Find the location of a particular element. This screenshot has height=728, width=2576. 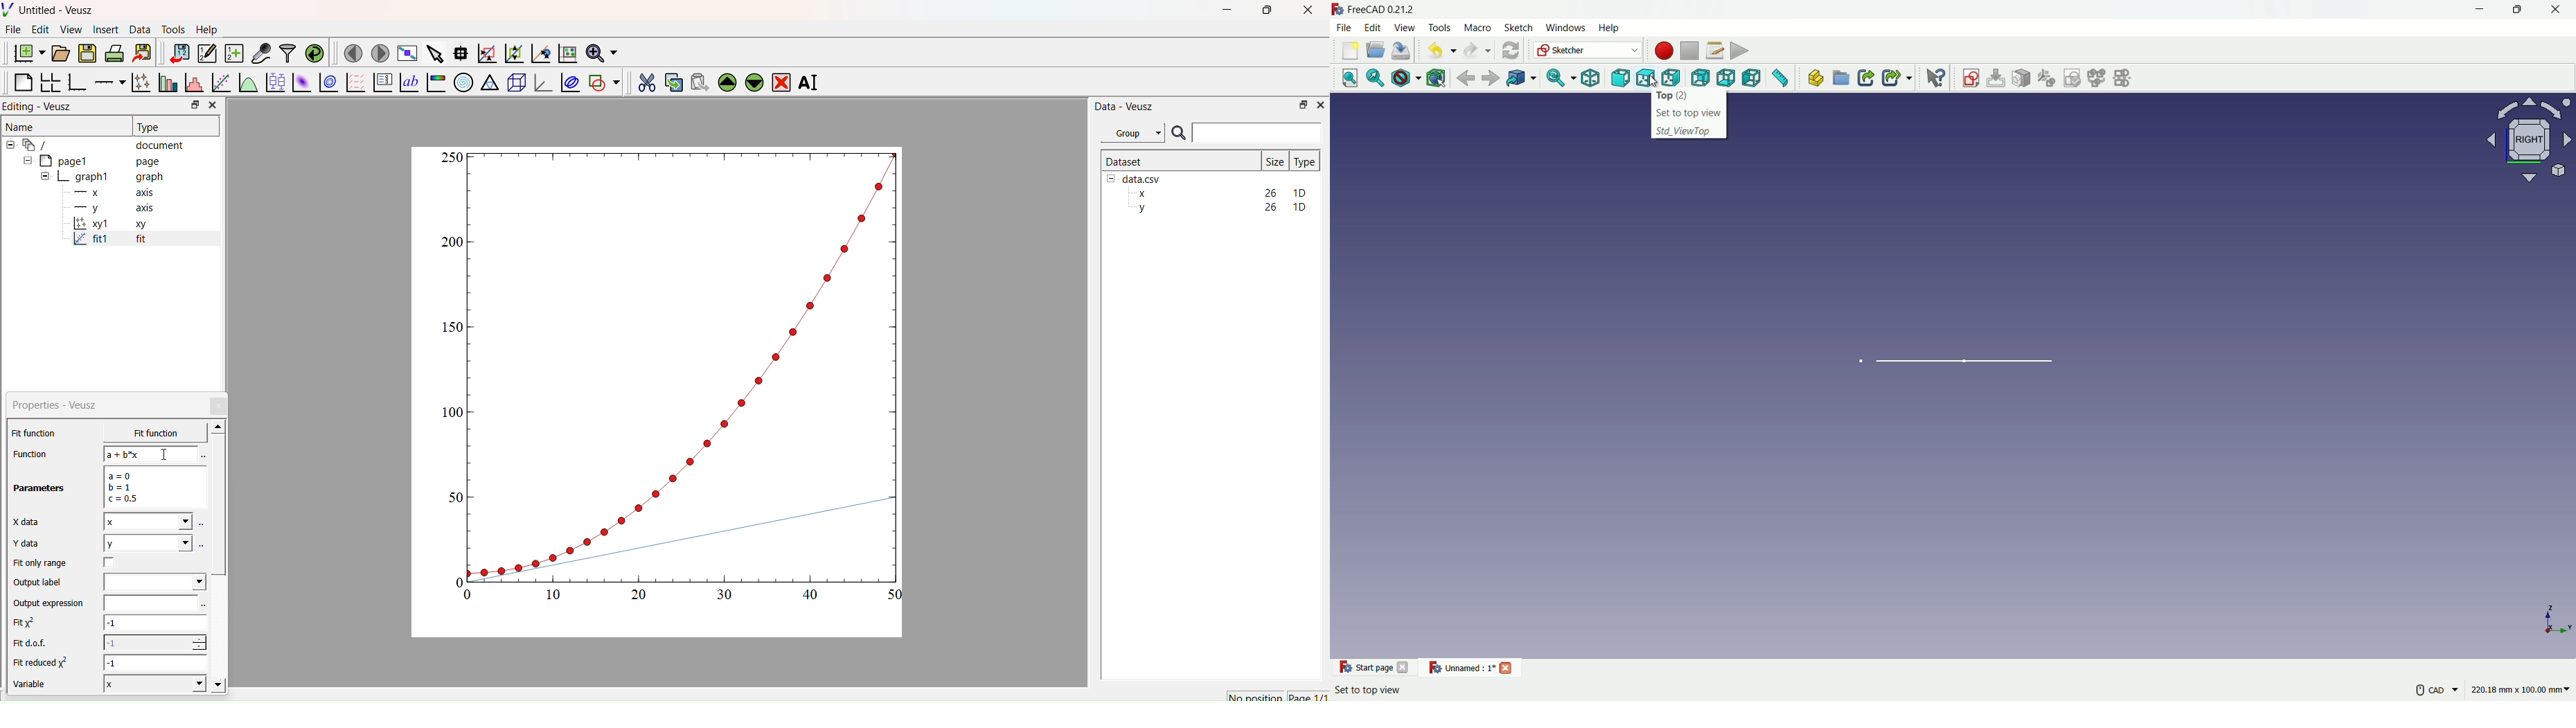

Group  is located at coordinates (1132, 133).